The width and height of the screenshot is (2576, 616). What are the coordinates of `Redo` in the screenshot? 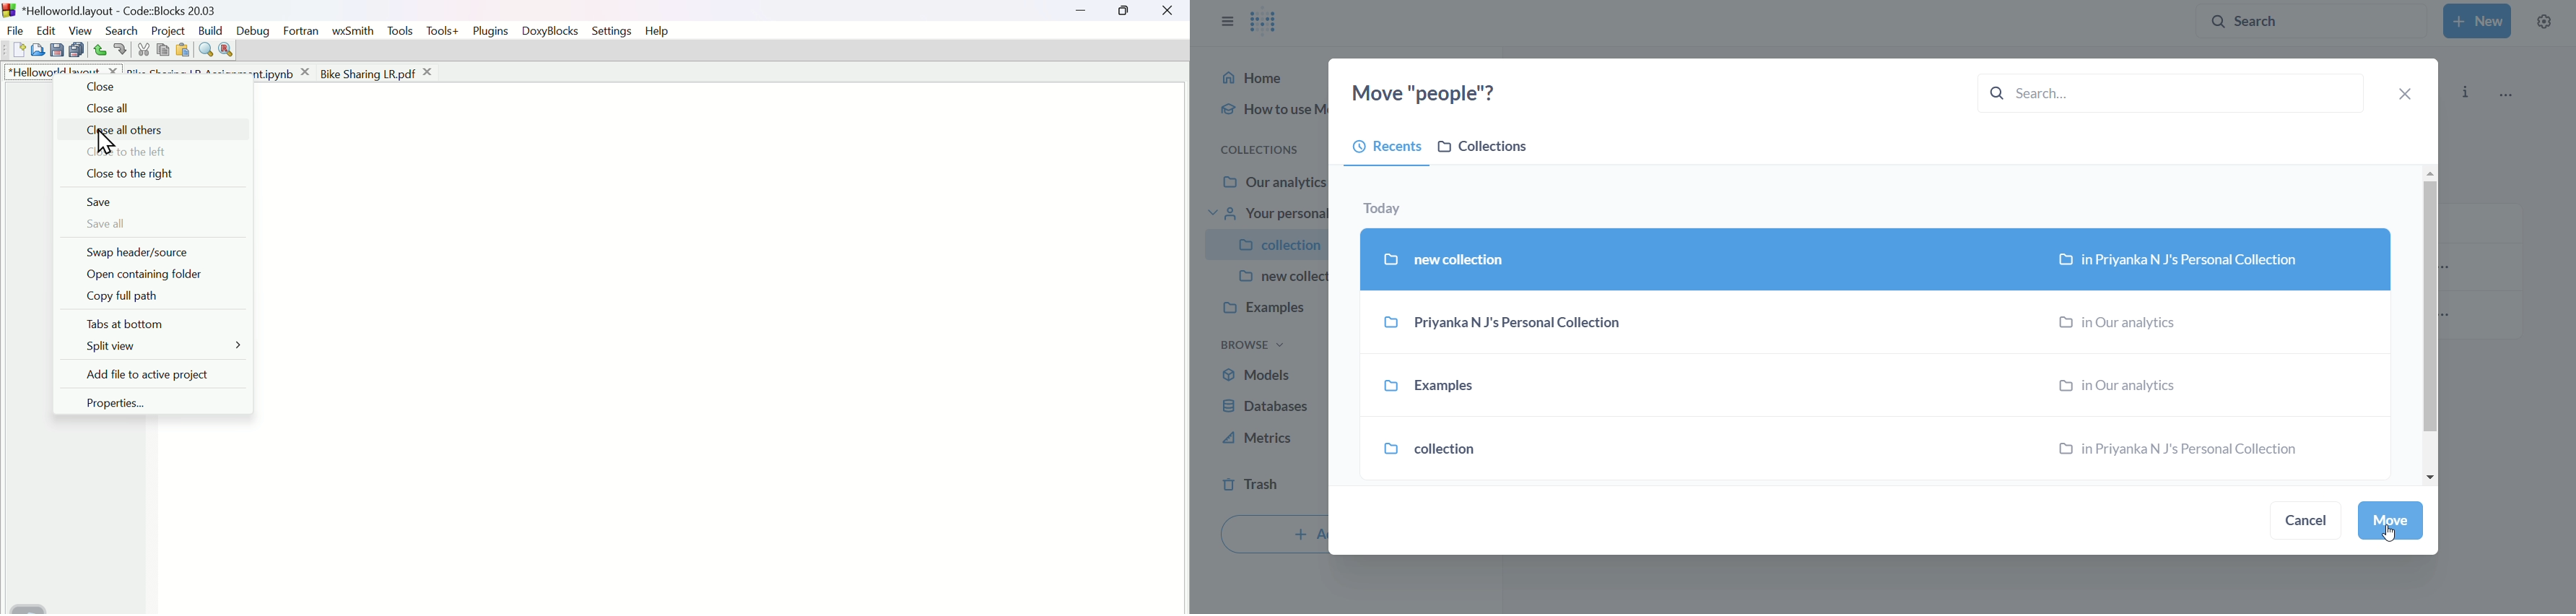 It's located at (118, 50).